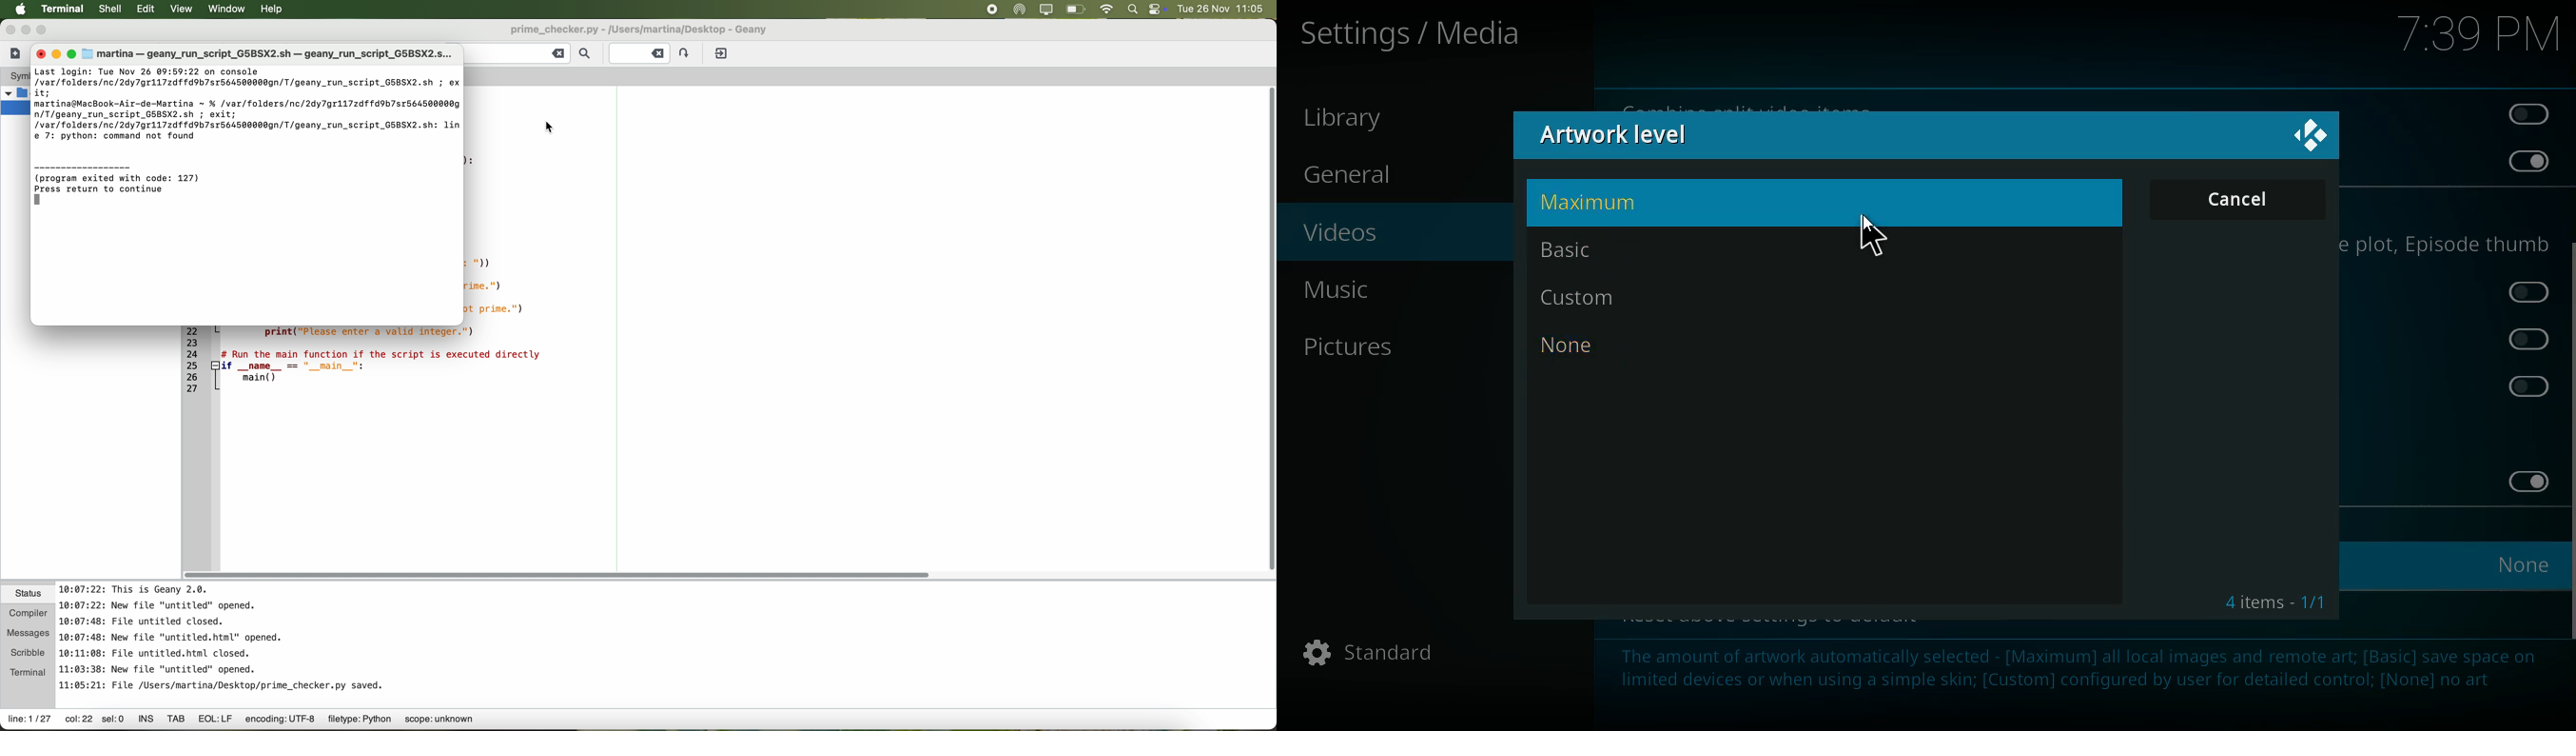 This screenshot has width=2576, height=756. Describe the element at coordinates (1370, 176) in the screenshot. I see `General` at that location.